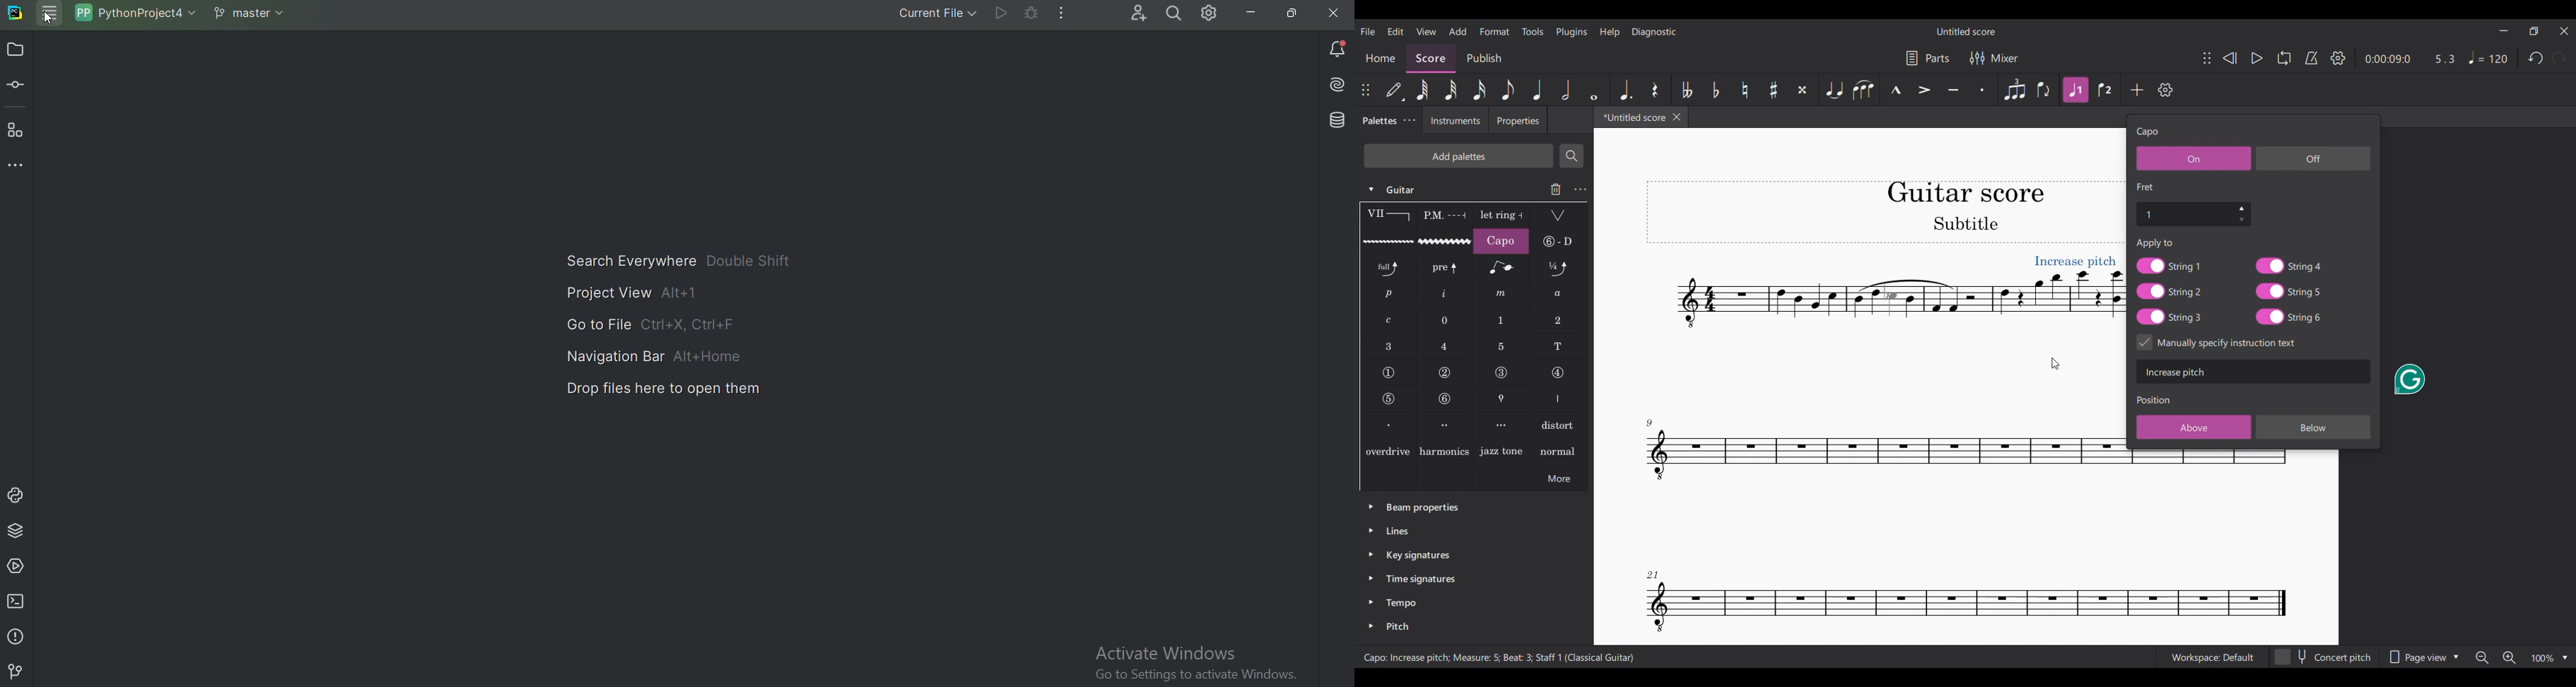 The width and height of the screenshot is (2576, 700). Describe the element at coordinates (1444, 216) in the screenshot. I see `Palm mute` at that location.